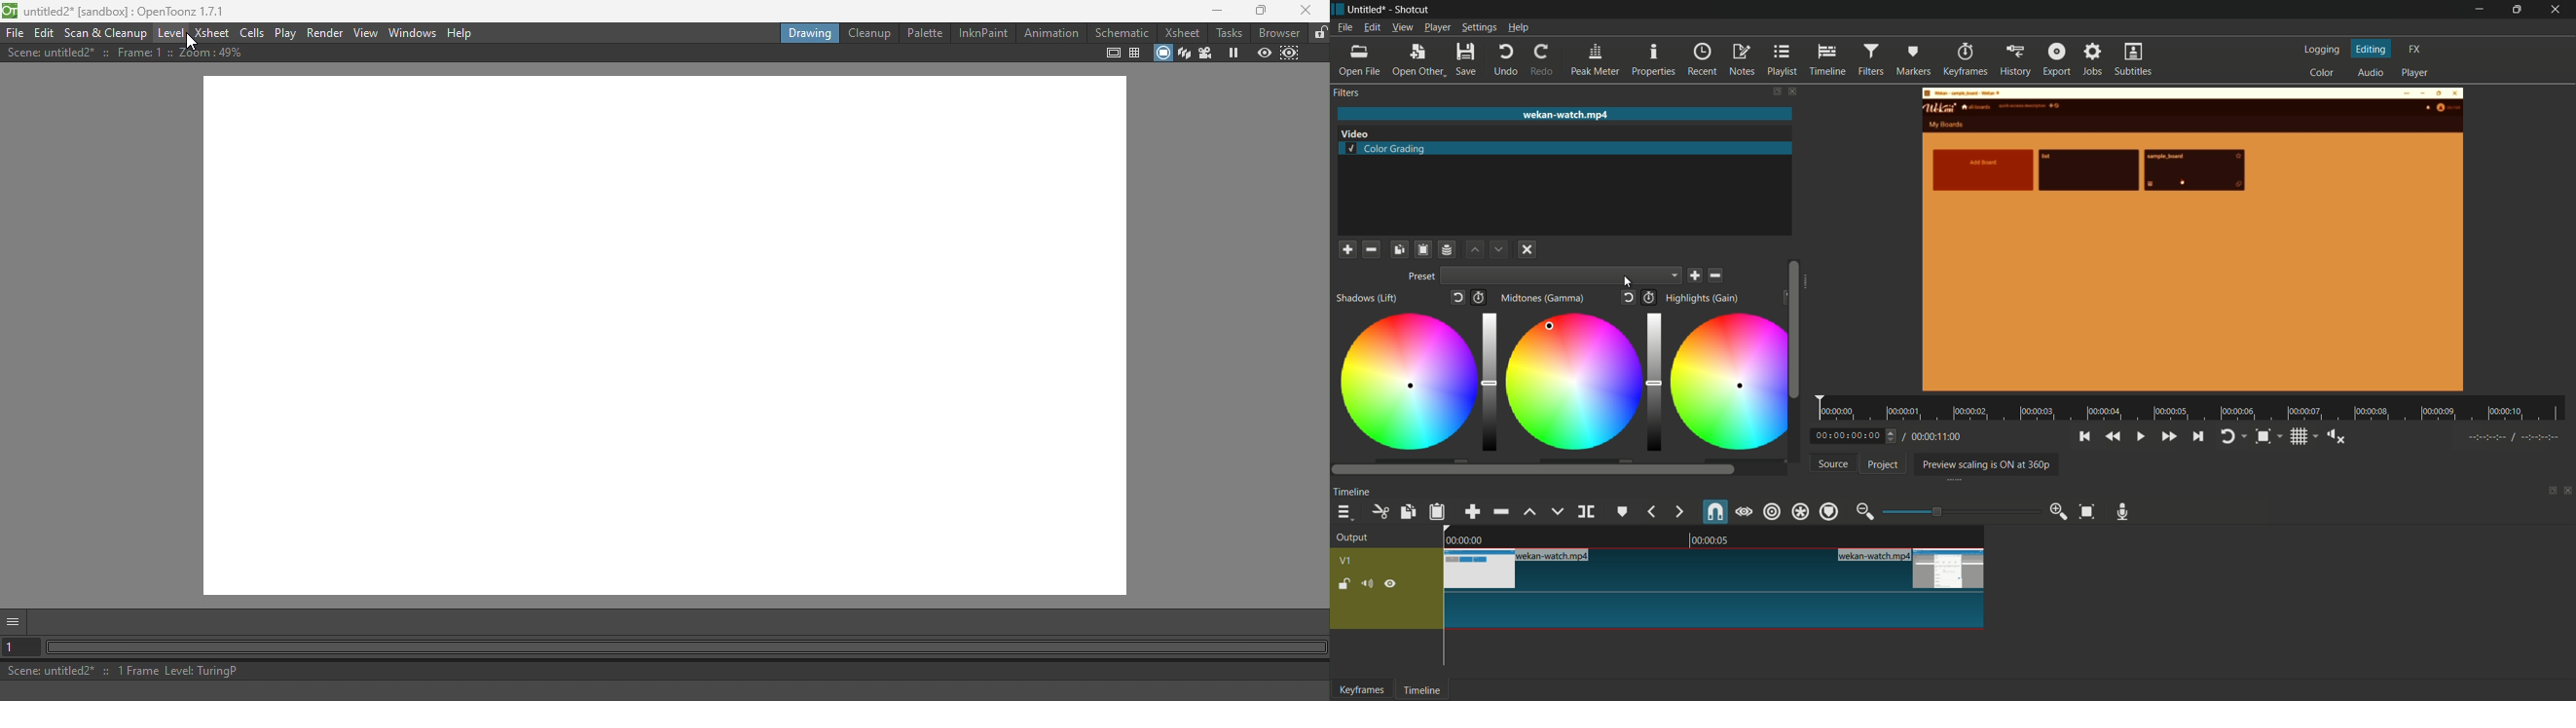 This screenshot has width=2576, height=728. Describe the element at coordinates (1474, 250) in the screenshot. I see `move filter up` at that location.